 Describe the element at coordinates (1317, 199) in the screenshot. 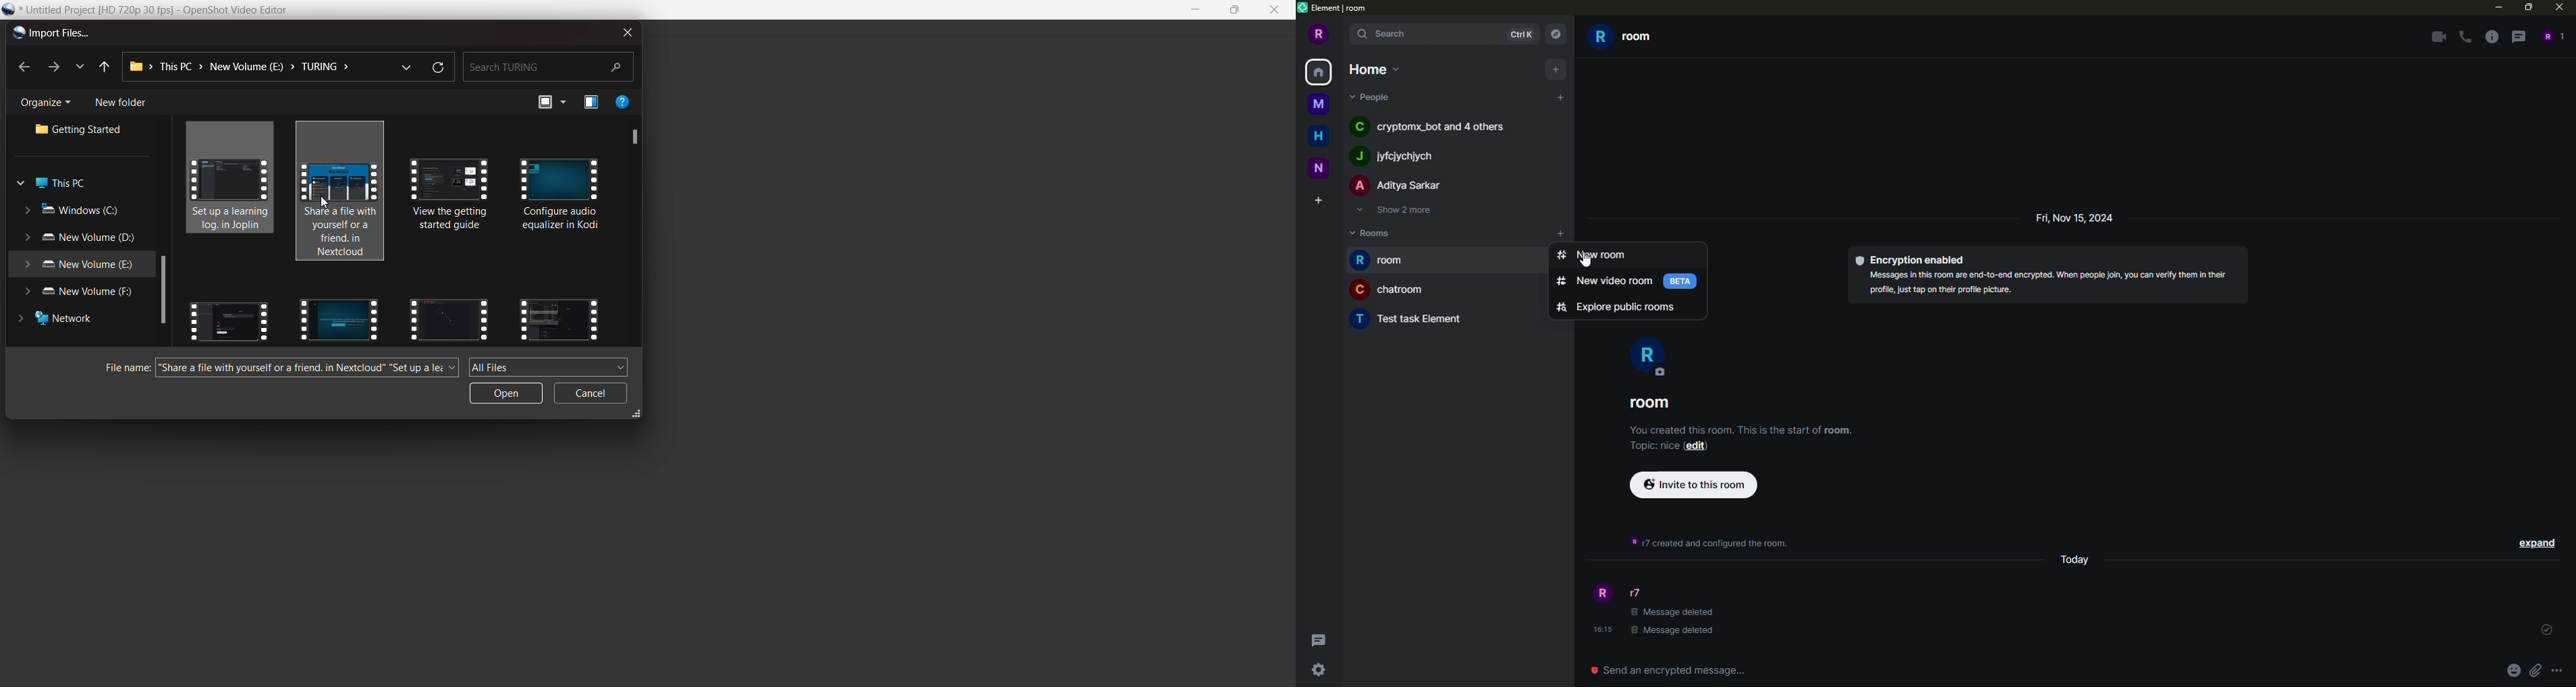

I see `create space` at that location.